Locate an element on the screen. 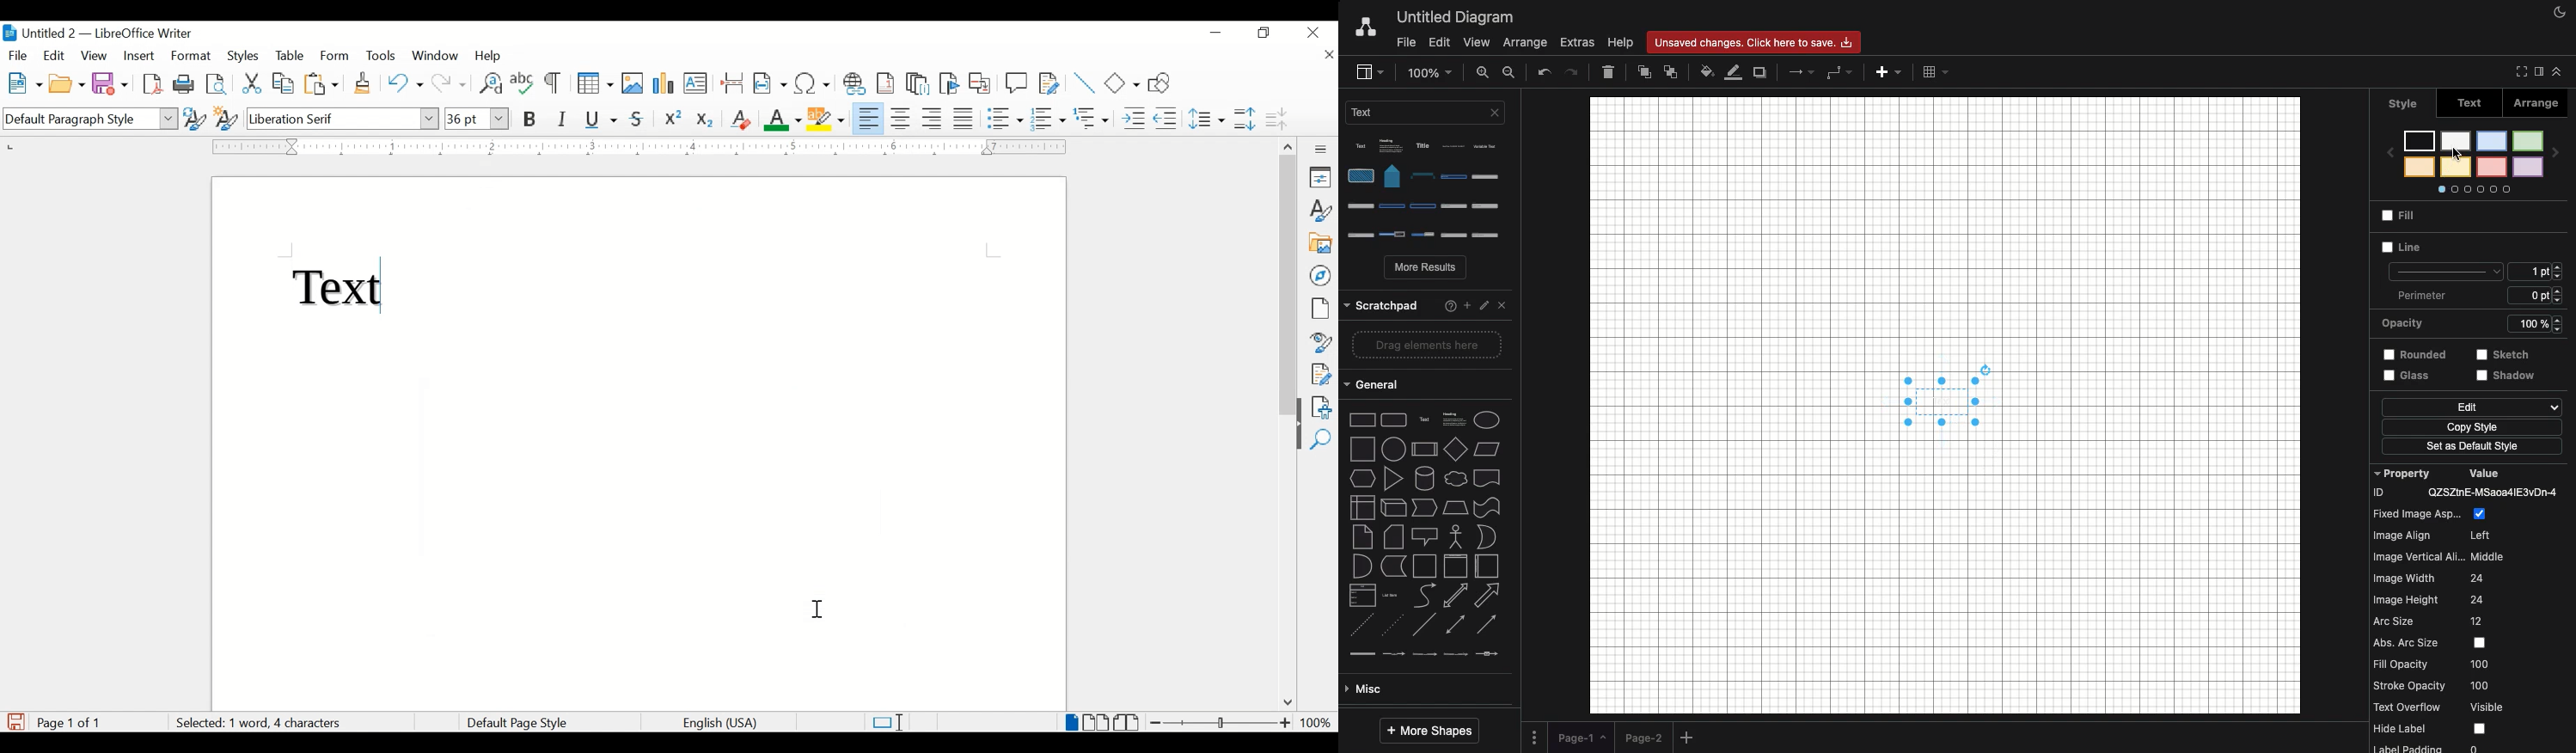 This screenshot has height=756, width=2576. Styles is located at coordinates (2469, 164).